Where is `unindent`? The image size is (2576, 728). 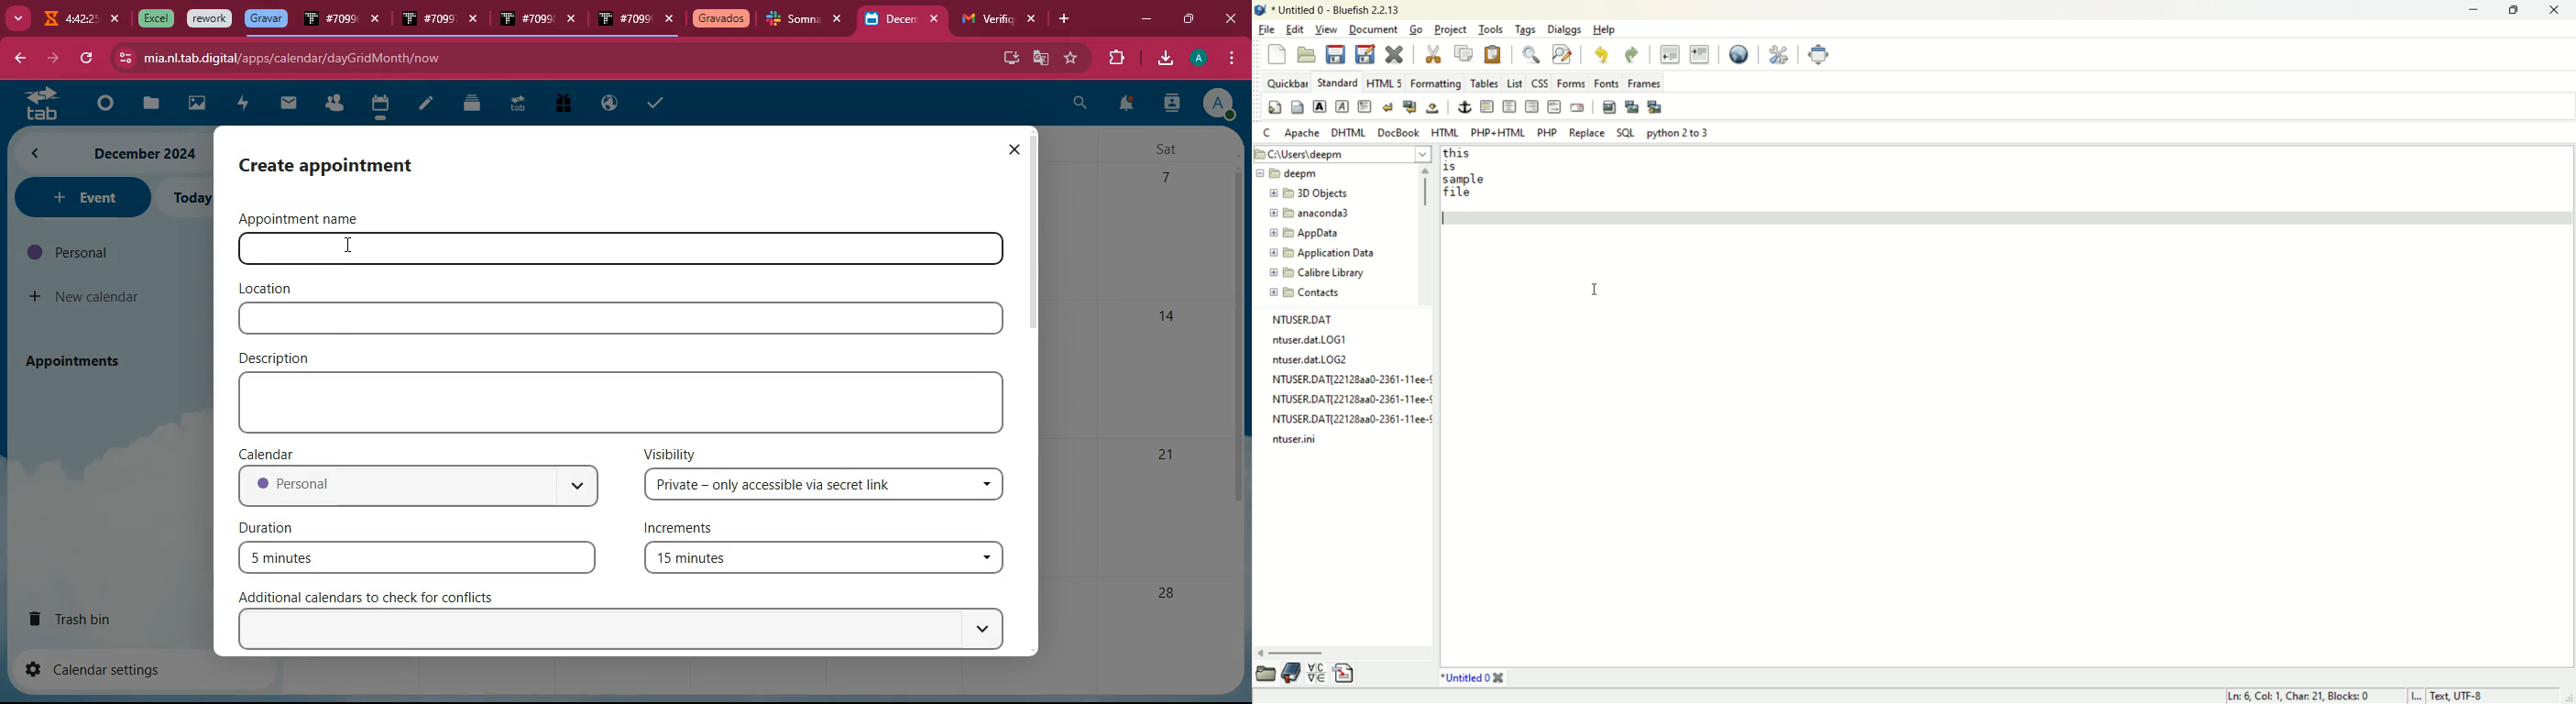
unindent is located at coordinates (1669, 53).